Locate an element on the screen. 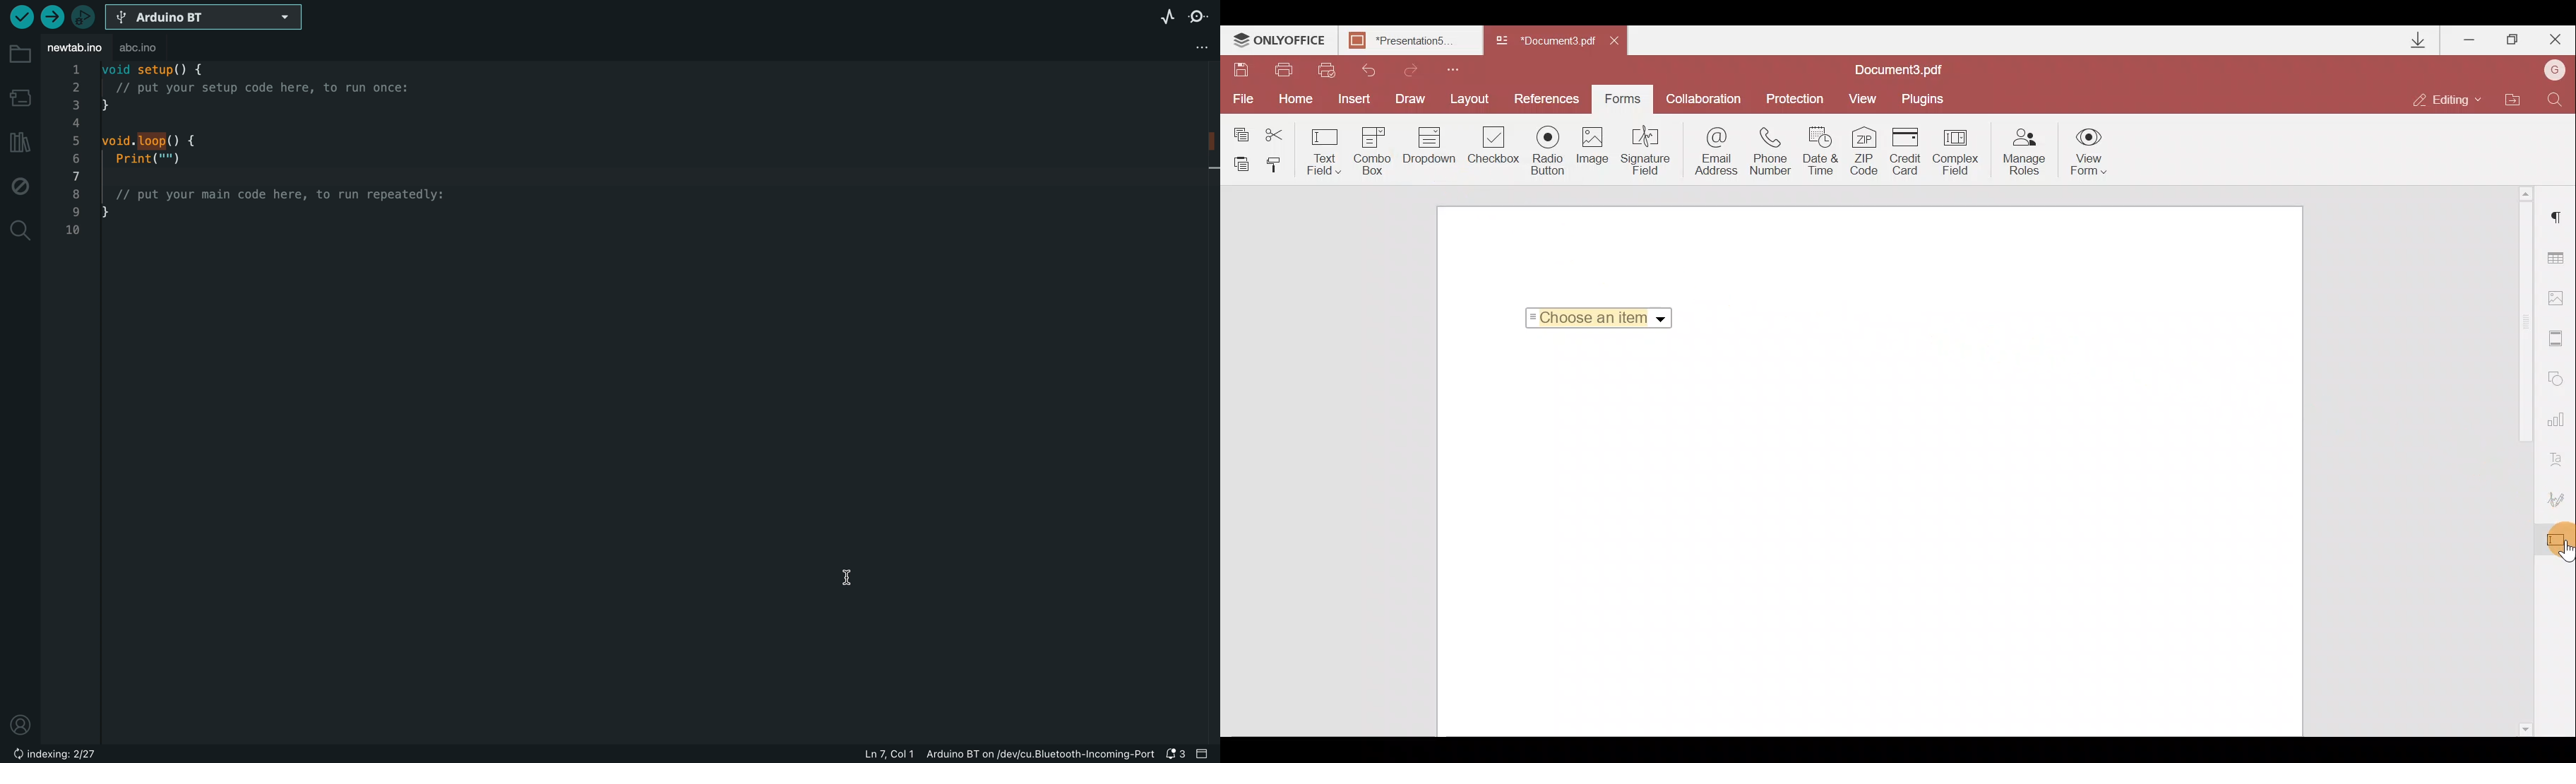  Protection is located at coordinates (1791, 100).